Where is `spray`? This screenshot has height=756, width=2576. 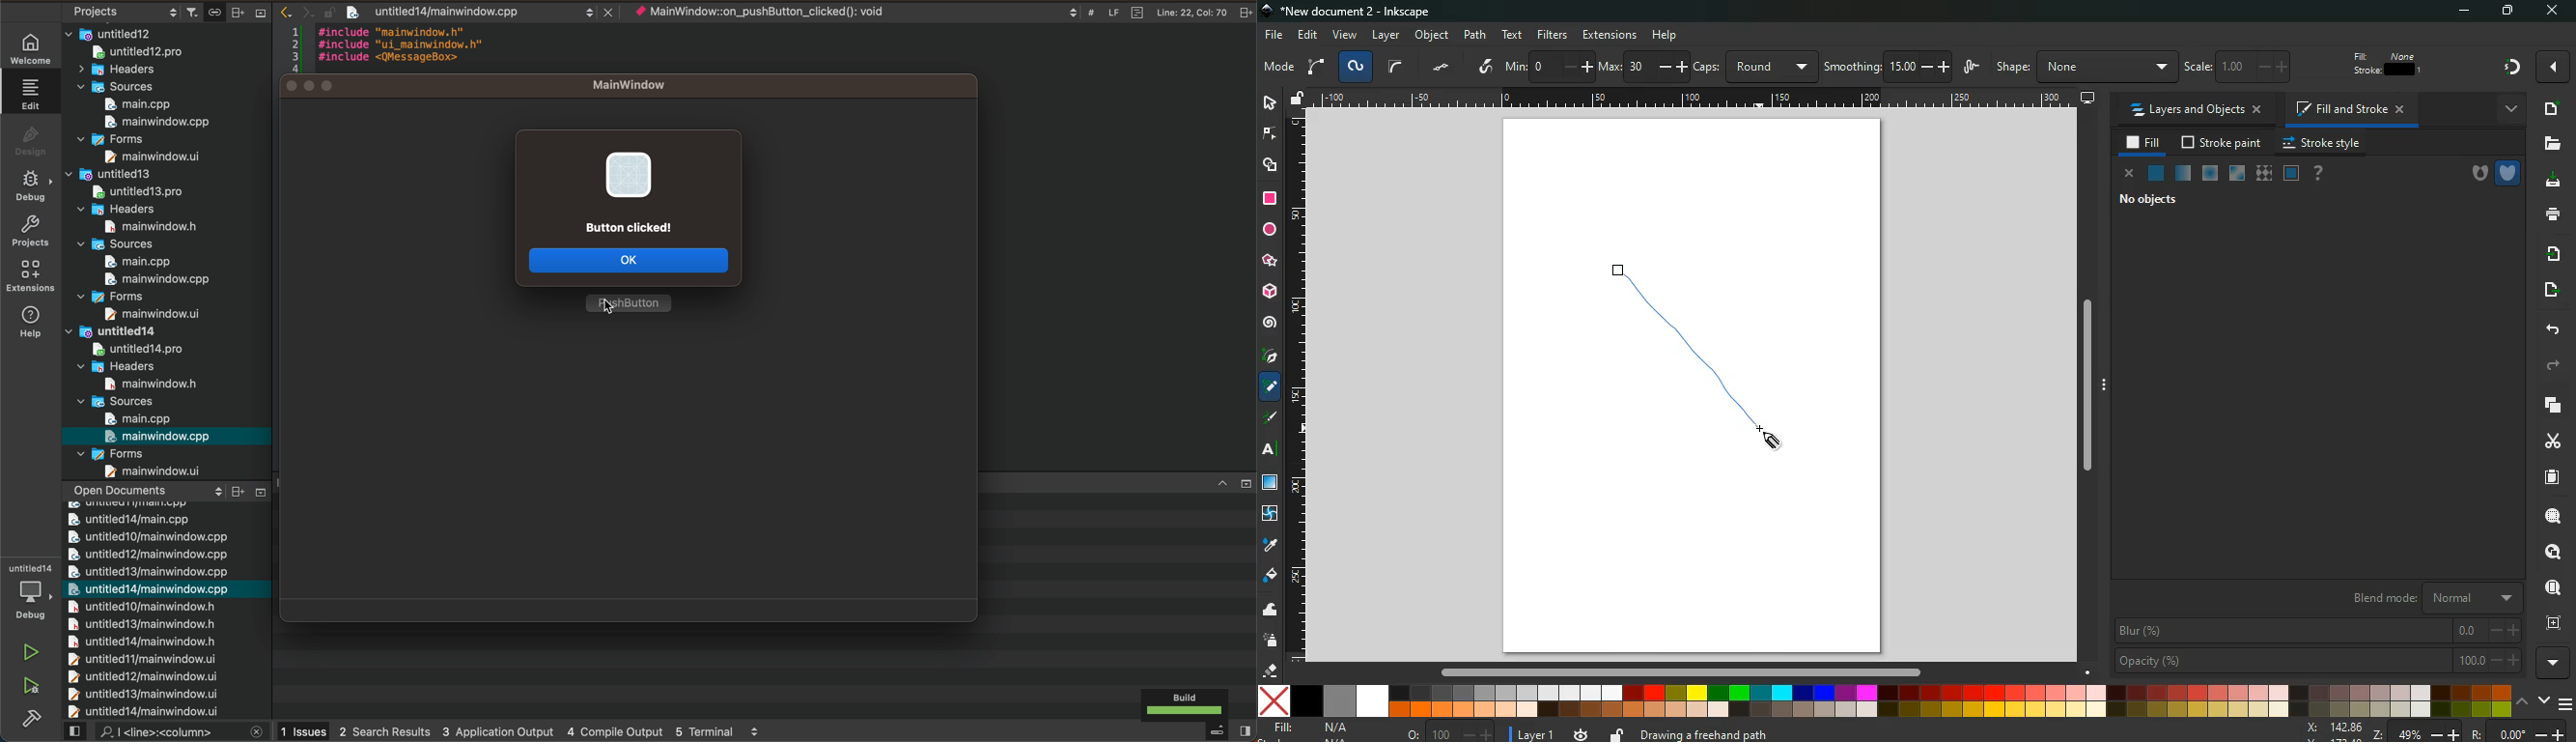
spray is located at coordinates (1272, 642).